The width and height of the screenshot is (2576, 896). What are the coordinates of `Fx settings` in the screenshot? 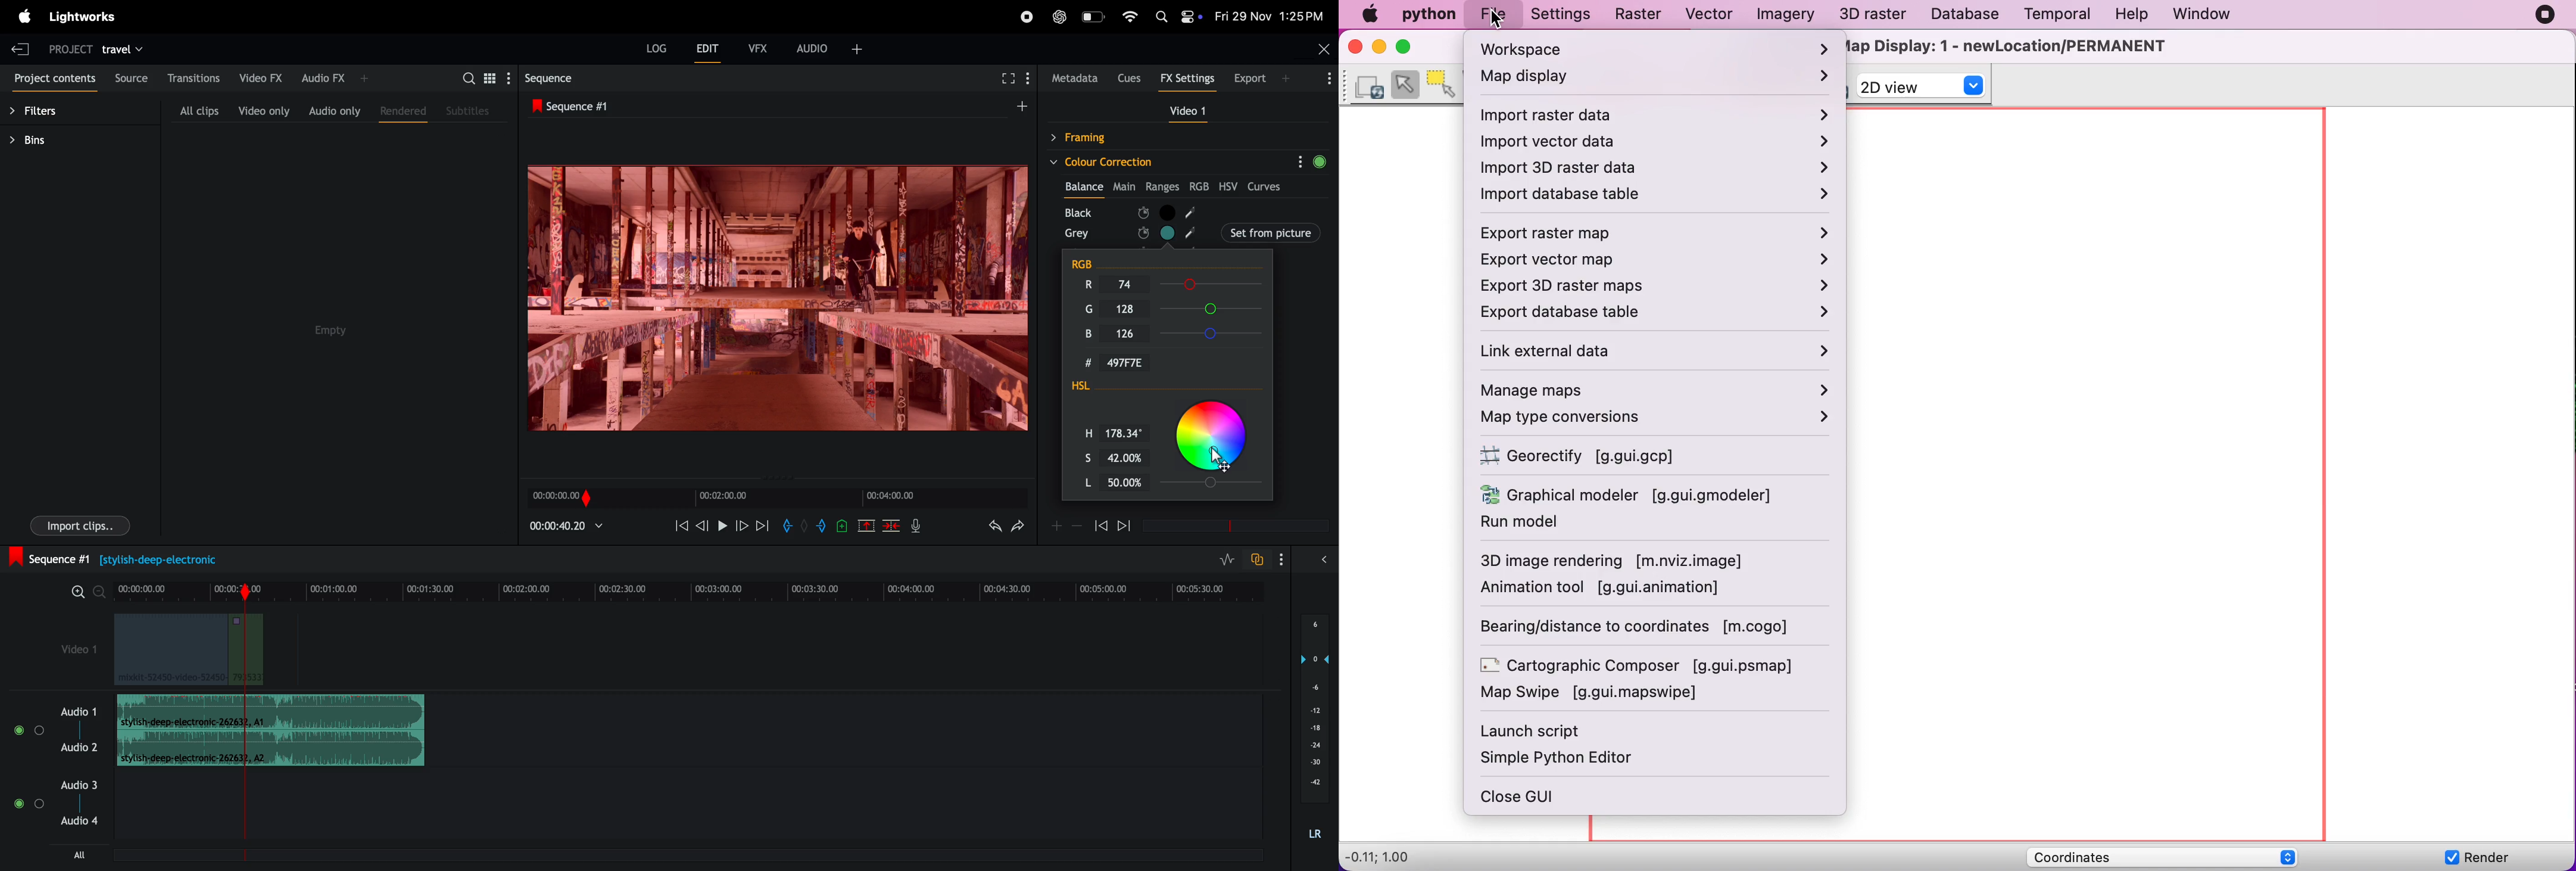 It's located at (1187, 80).